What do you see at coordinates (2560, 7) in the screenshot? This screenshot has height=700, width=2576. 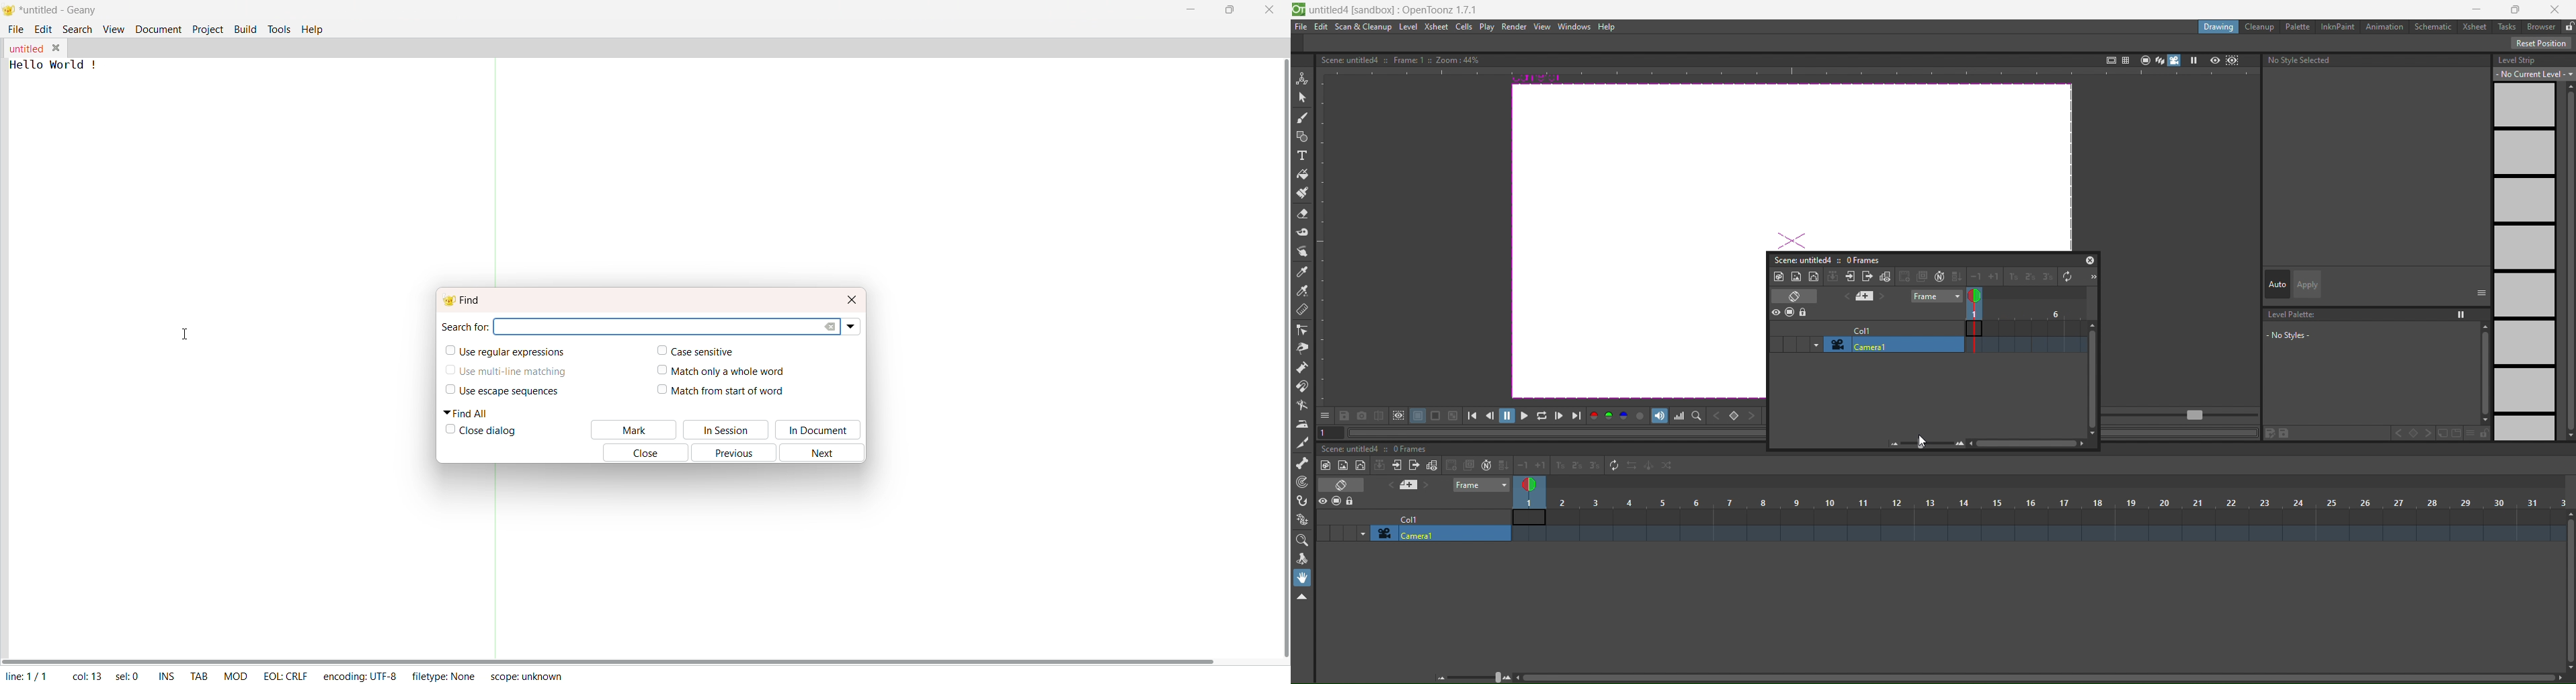 I see `close` at bounding box center [2560, 7].